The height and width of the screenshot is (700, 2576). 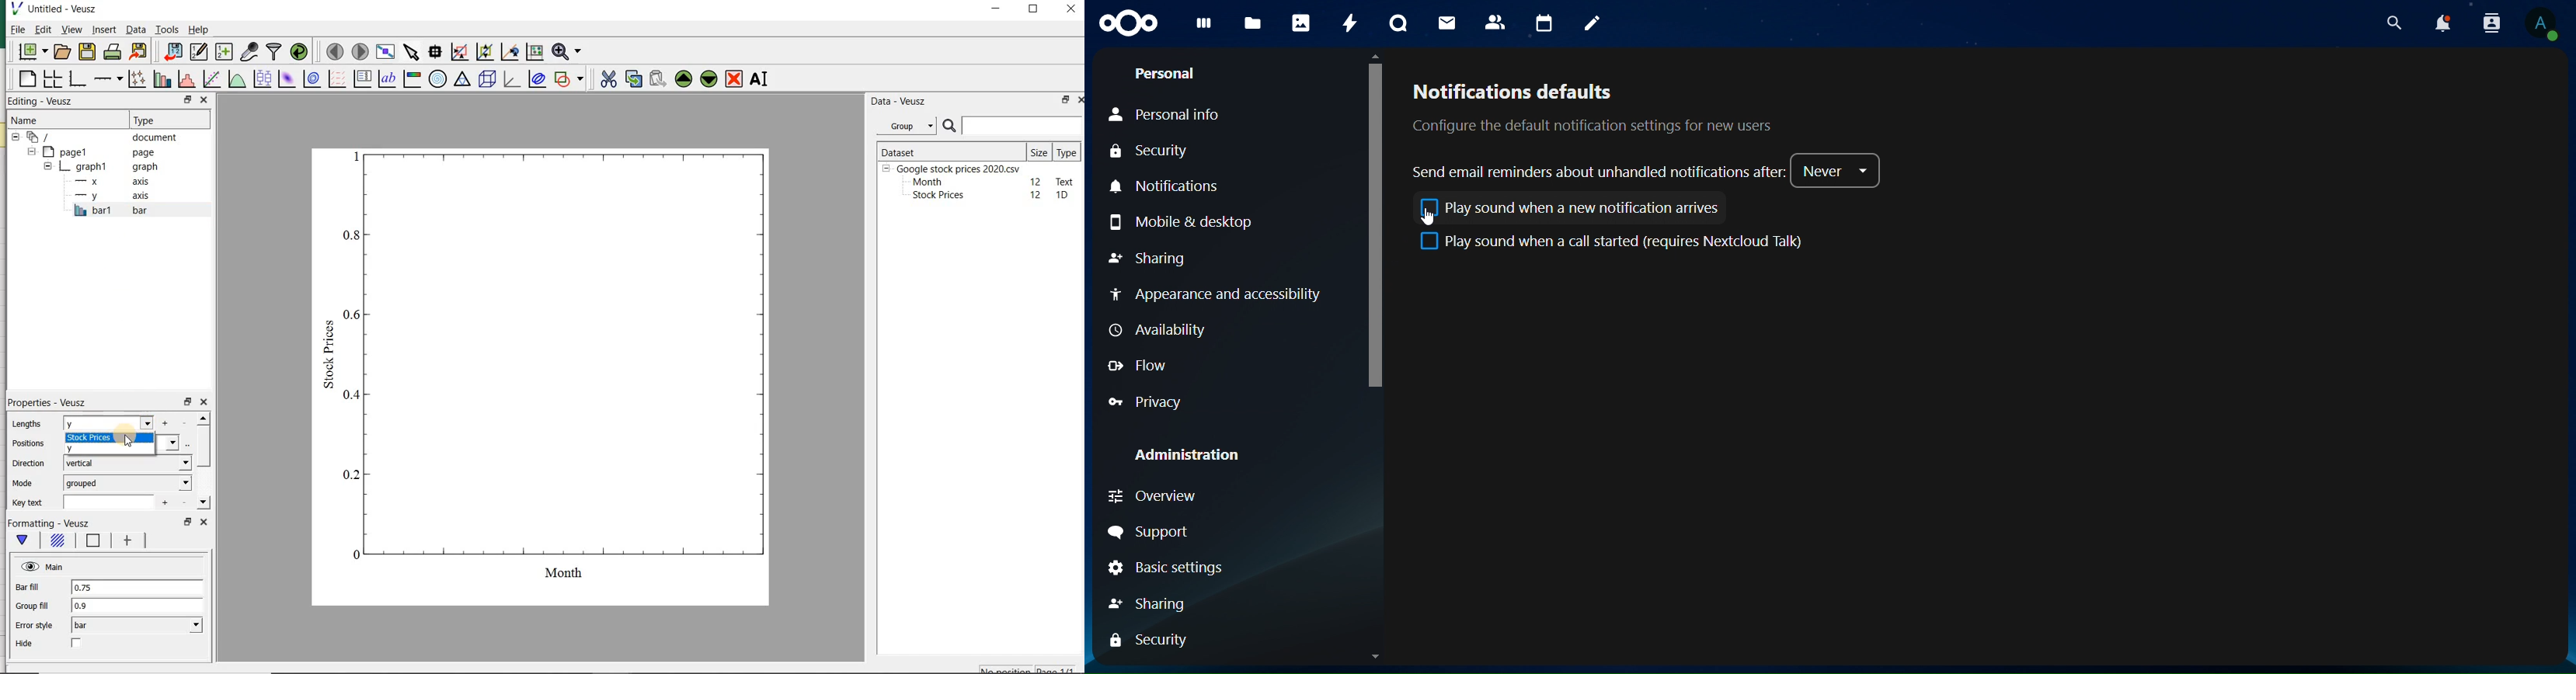 I want to click on Cursor, so click(x=1432, y=218).